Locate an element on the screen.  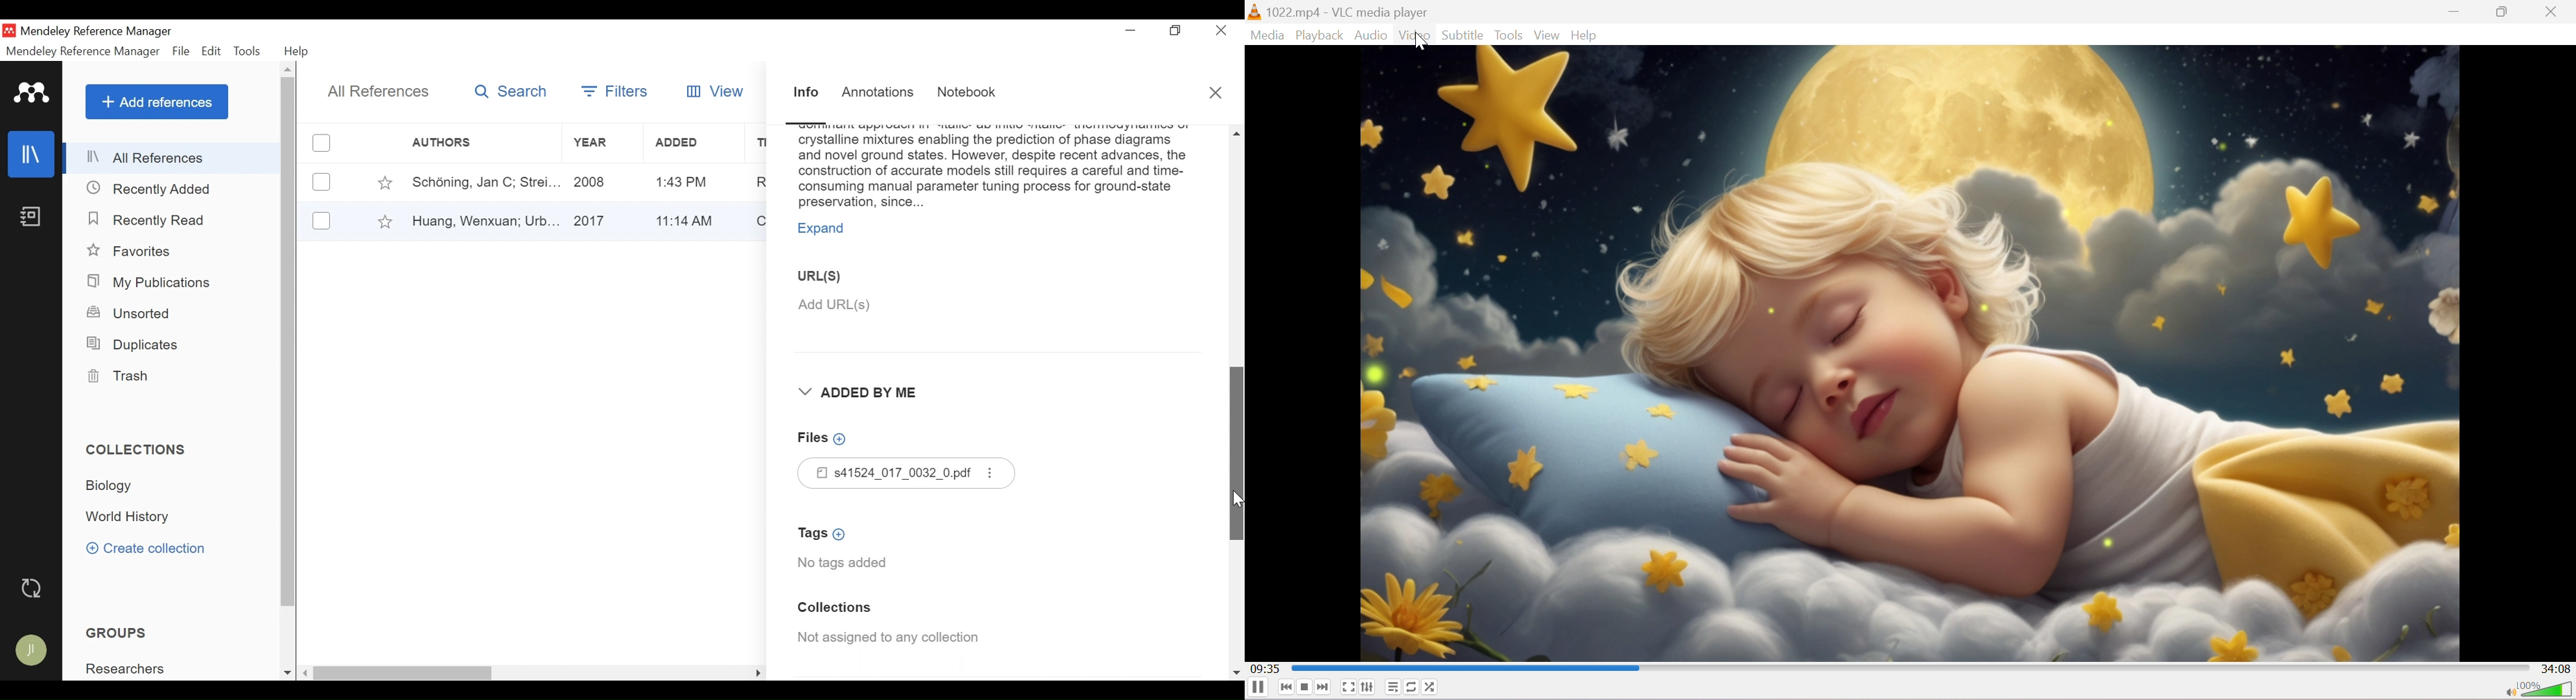
Added By Me is located at coordinates (866, 393).